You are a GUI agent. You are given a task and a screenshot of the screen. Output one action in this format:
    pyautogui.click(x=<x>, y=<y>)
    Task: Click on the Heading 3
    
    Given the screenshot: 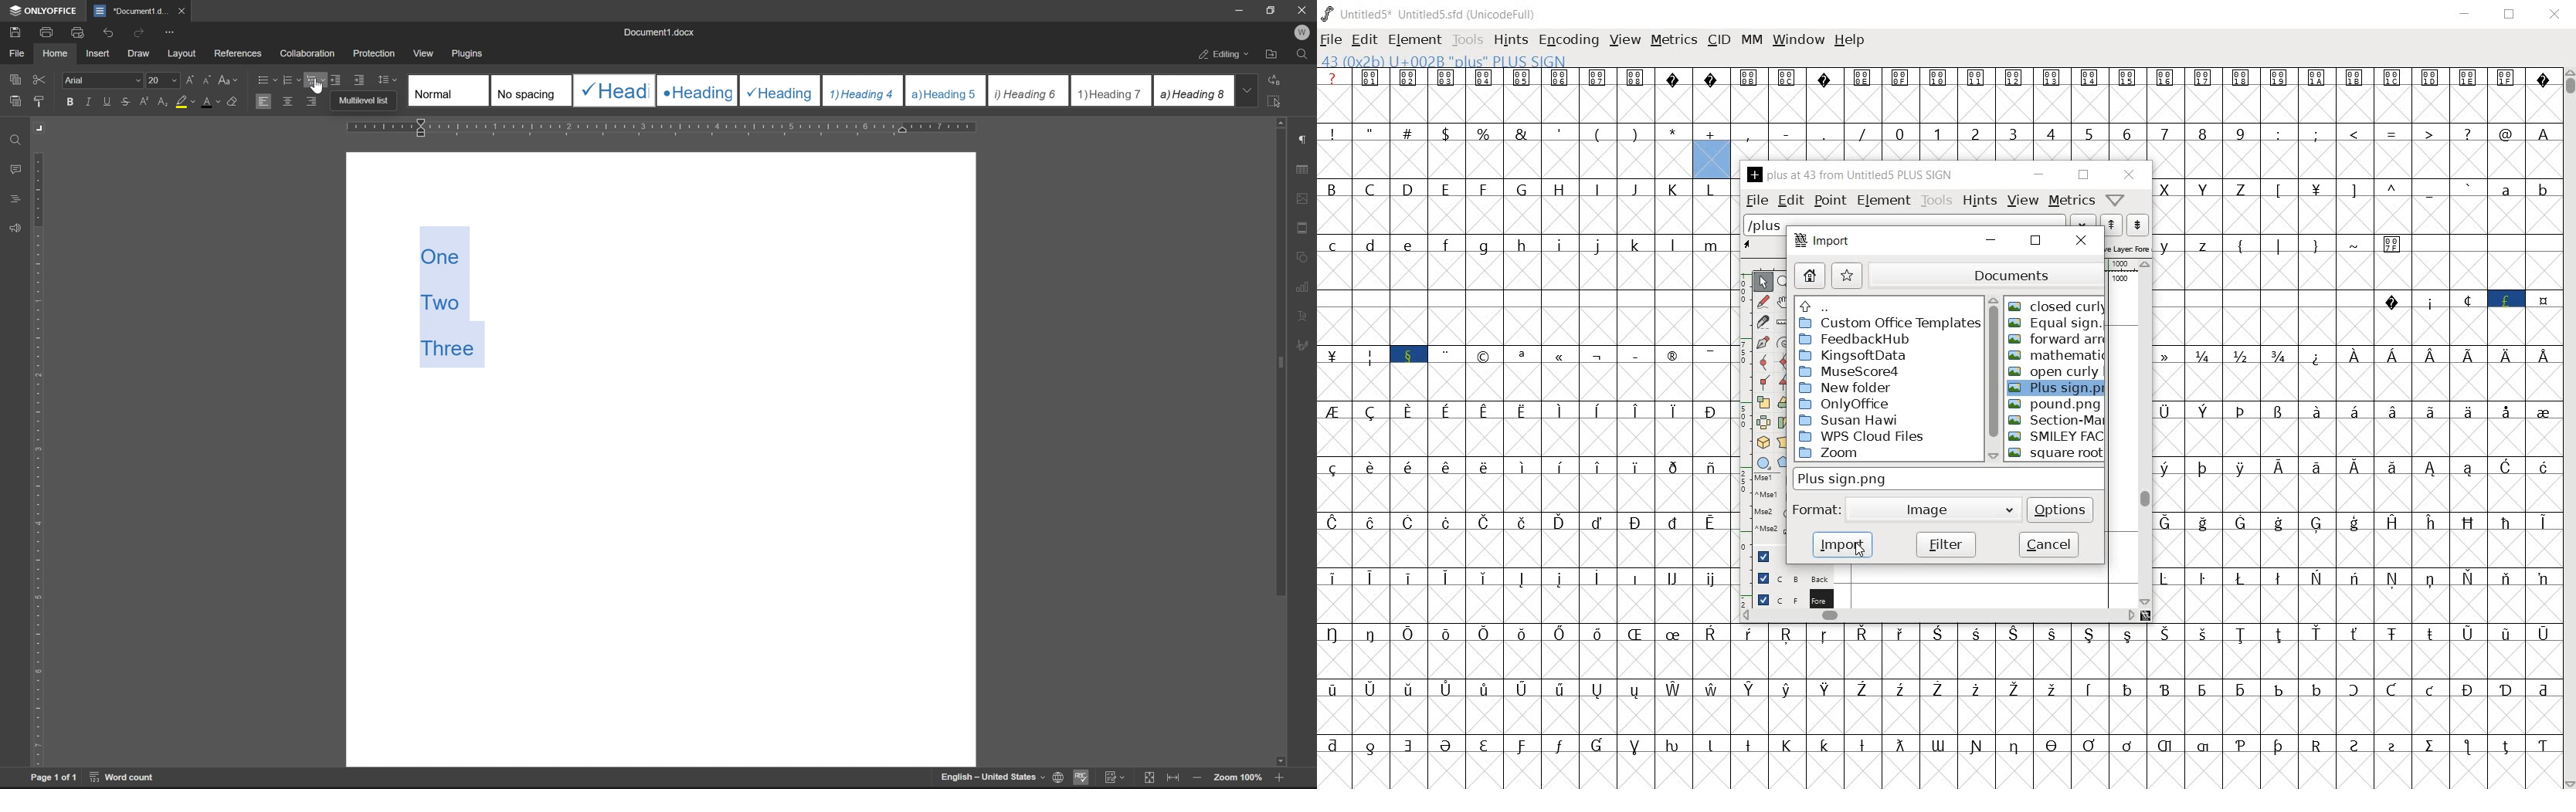 What is the action you would take?
    pyautogui.click(x=781, y=91)
    